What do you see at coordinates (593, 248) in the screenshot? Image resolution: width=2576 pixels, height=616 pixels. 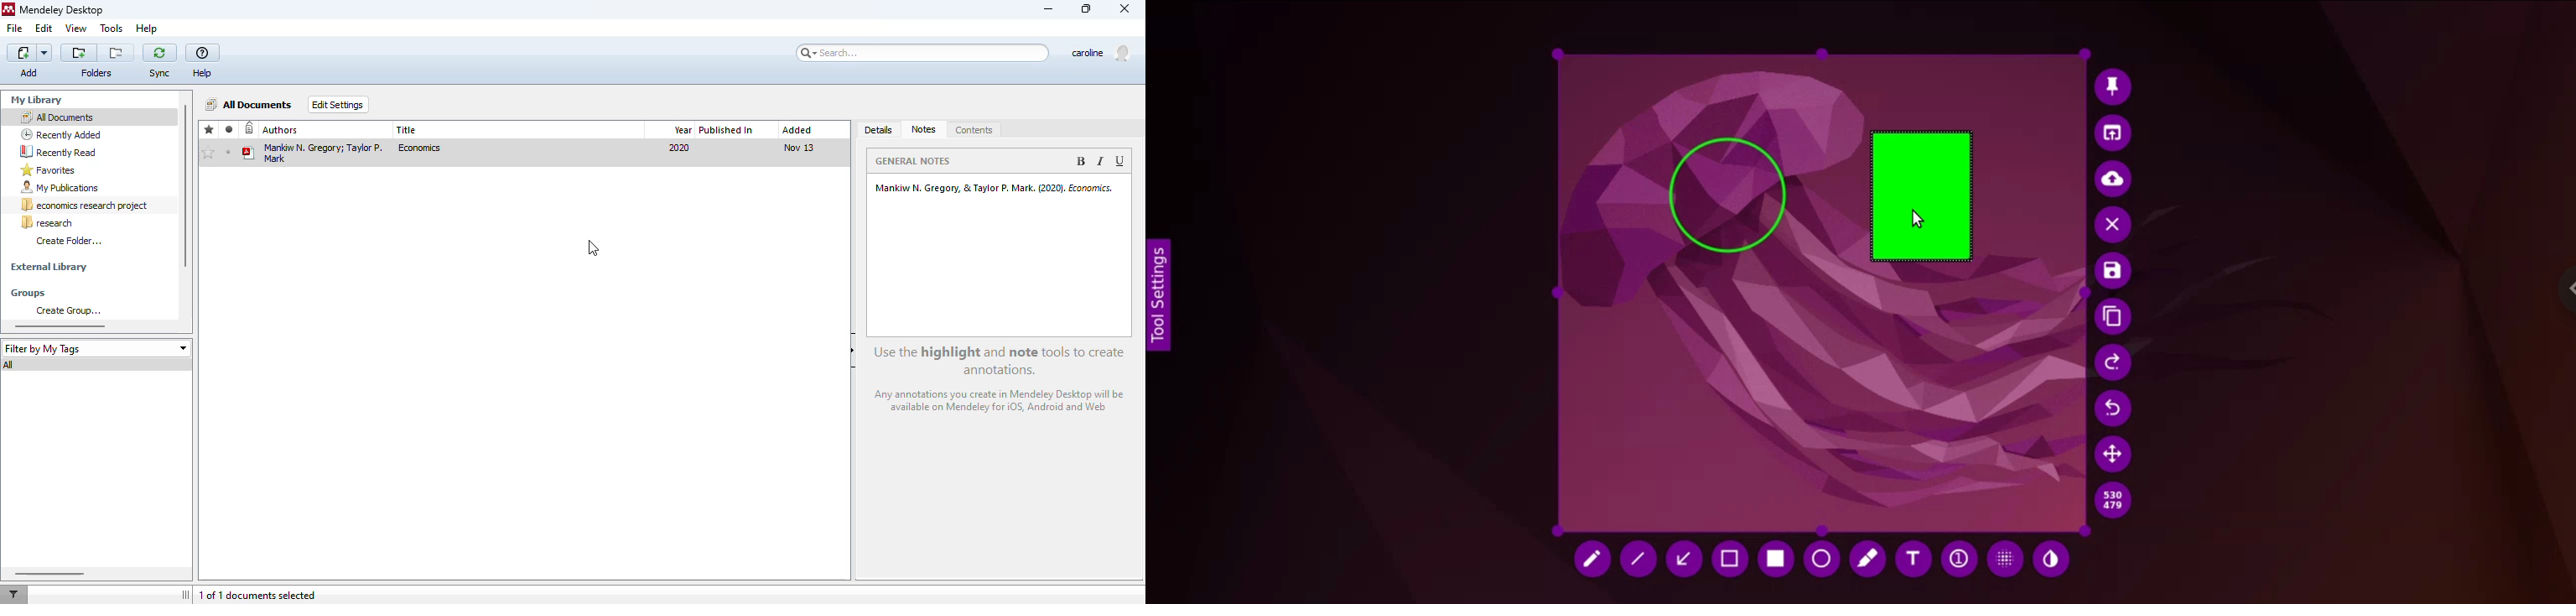 I see `cursor` at bounding box center [593, 248].